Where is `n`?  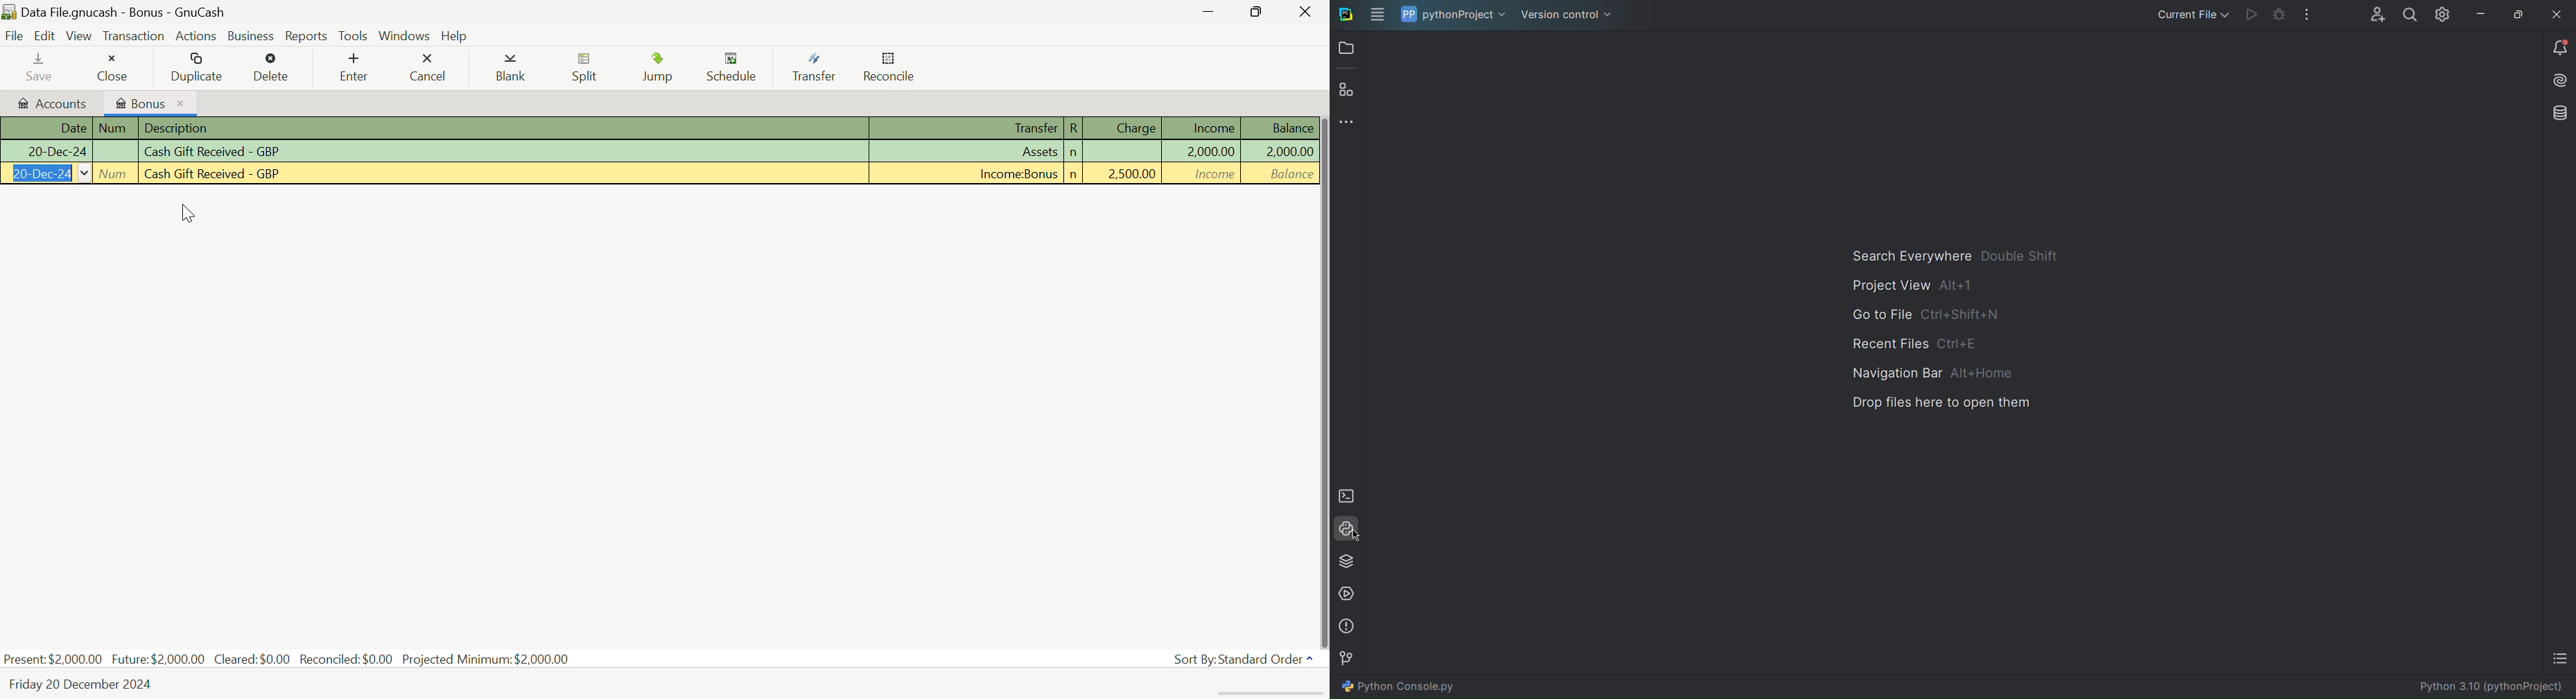 n is located at coordinates (1074, 153).